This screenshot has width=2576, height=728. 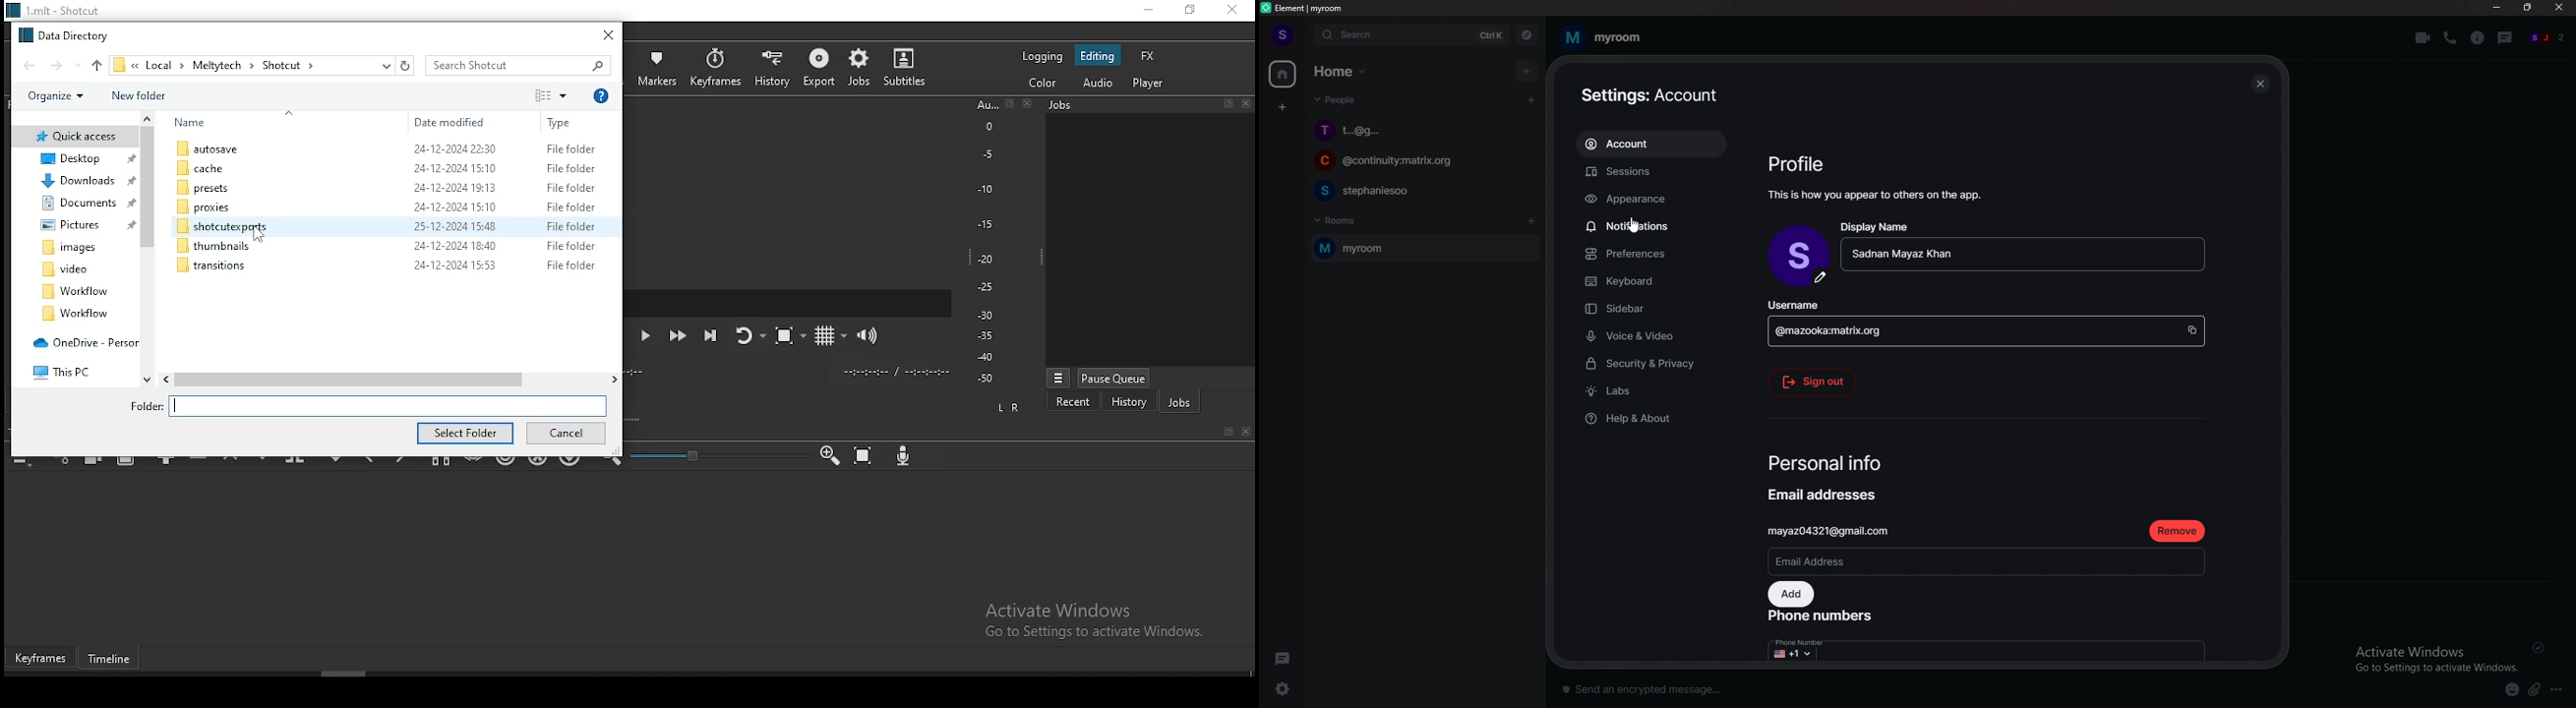 What do you see at coordinates (1282, 108) in the screenshot?
I see `create a space` at bounding box center [1282, 108].